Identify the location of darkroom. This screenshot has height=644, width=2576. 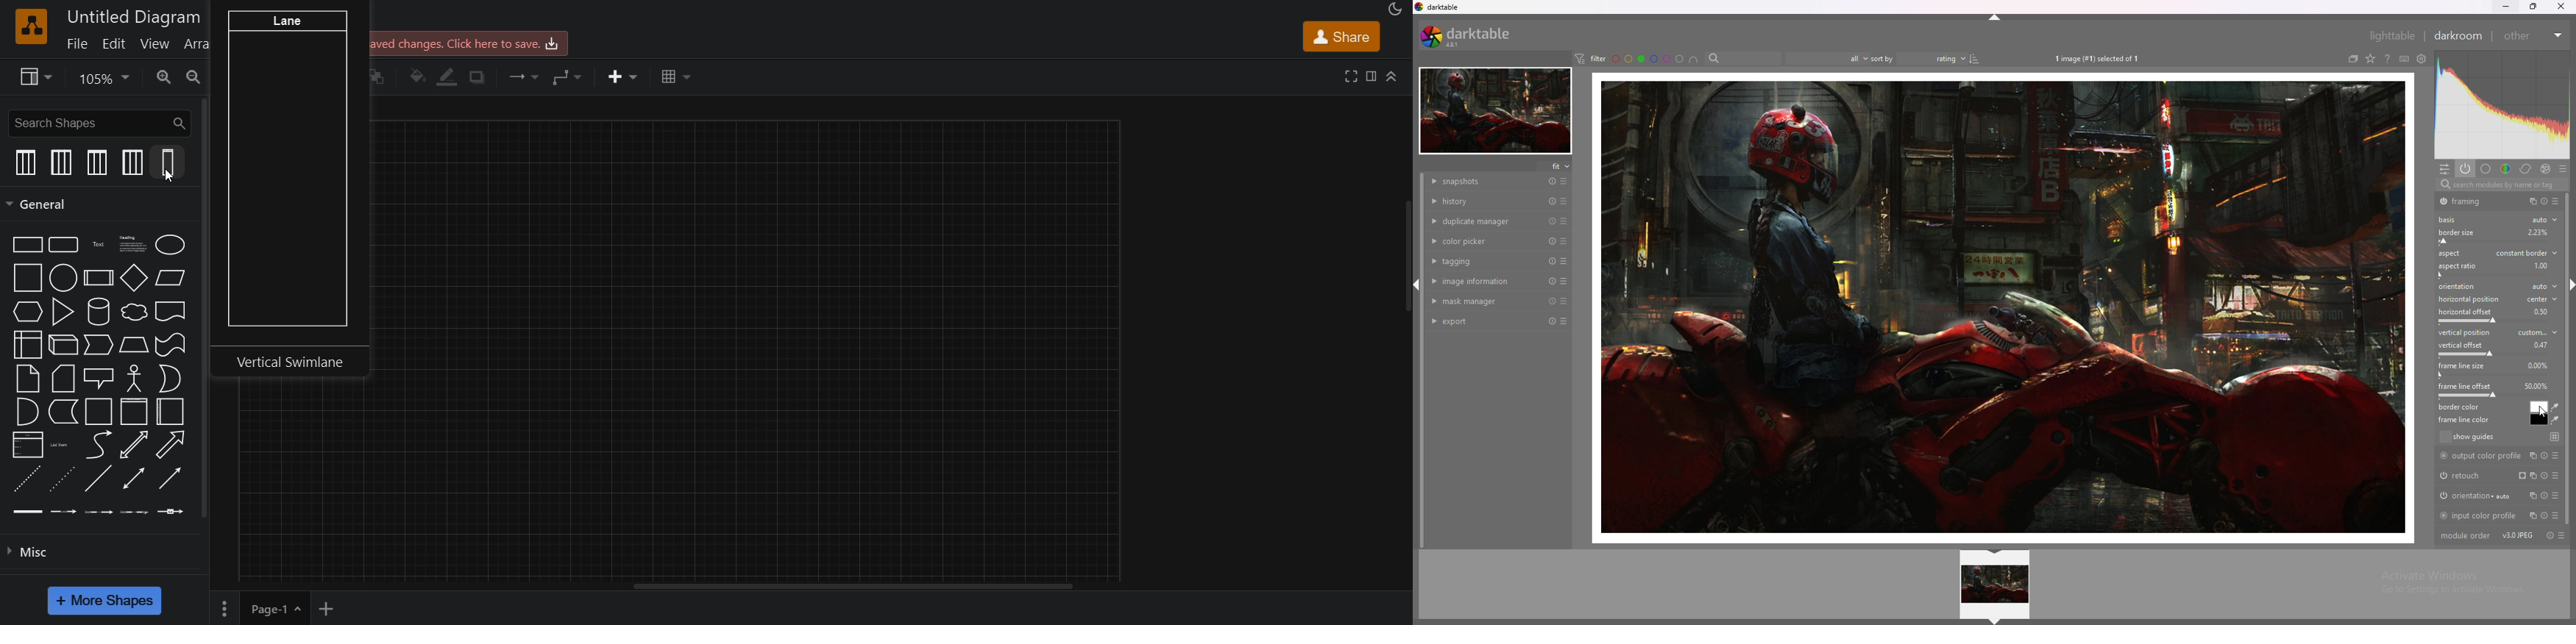
(2458, 36).